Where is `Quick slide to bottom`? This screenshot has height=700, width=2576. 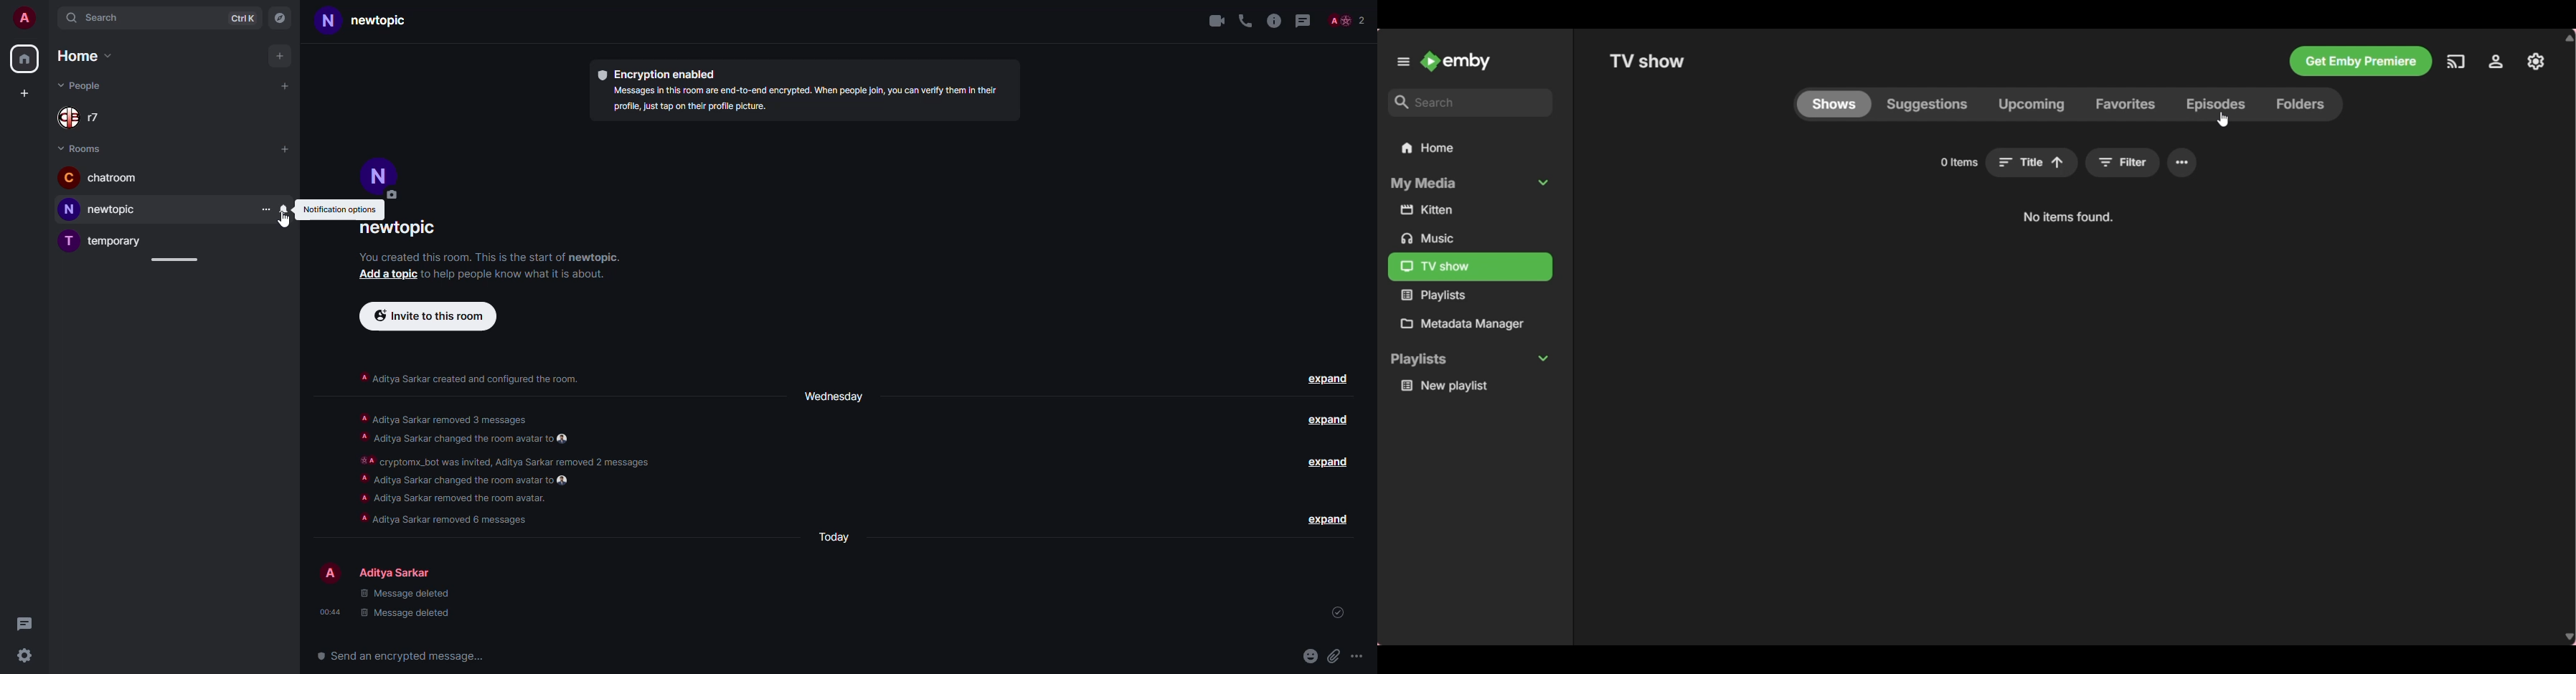 Quick slide to bottom is located at coordinates (2567, 638).